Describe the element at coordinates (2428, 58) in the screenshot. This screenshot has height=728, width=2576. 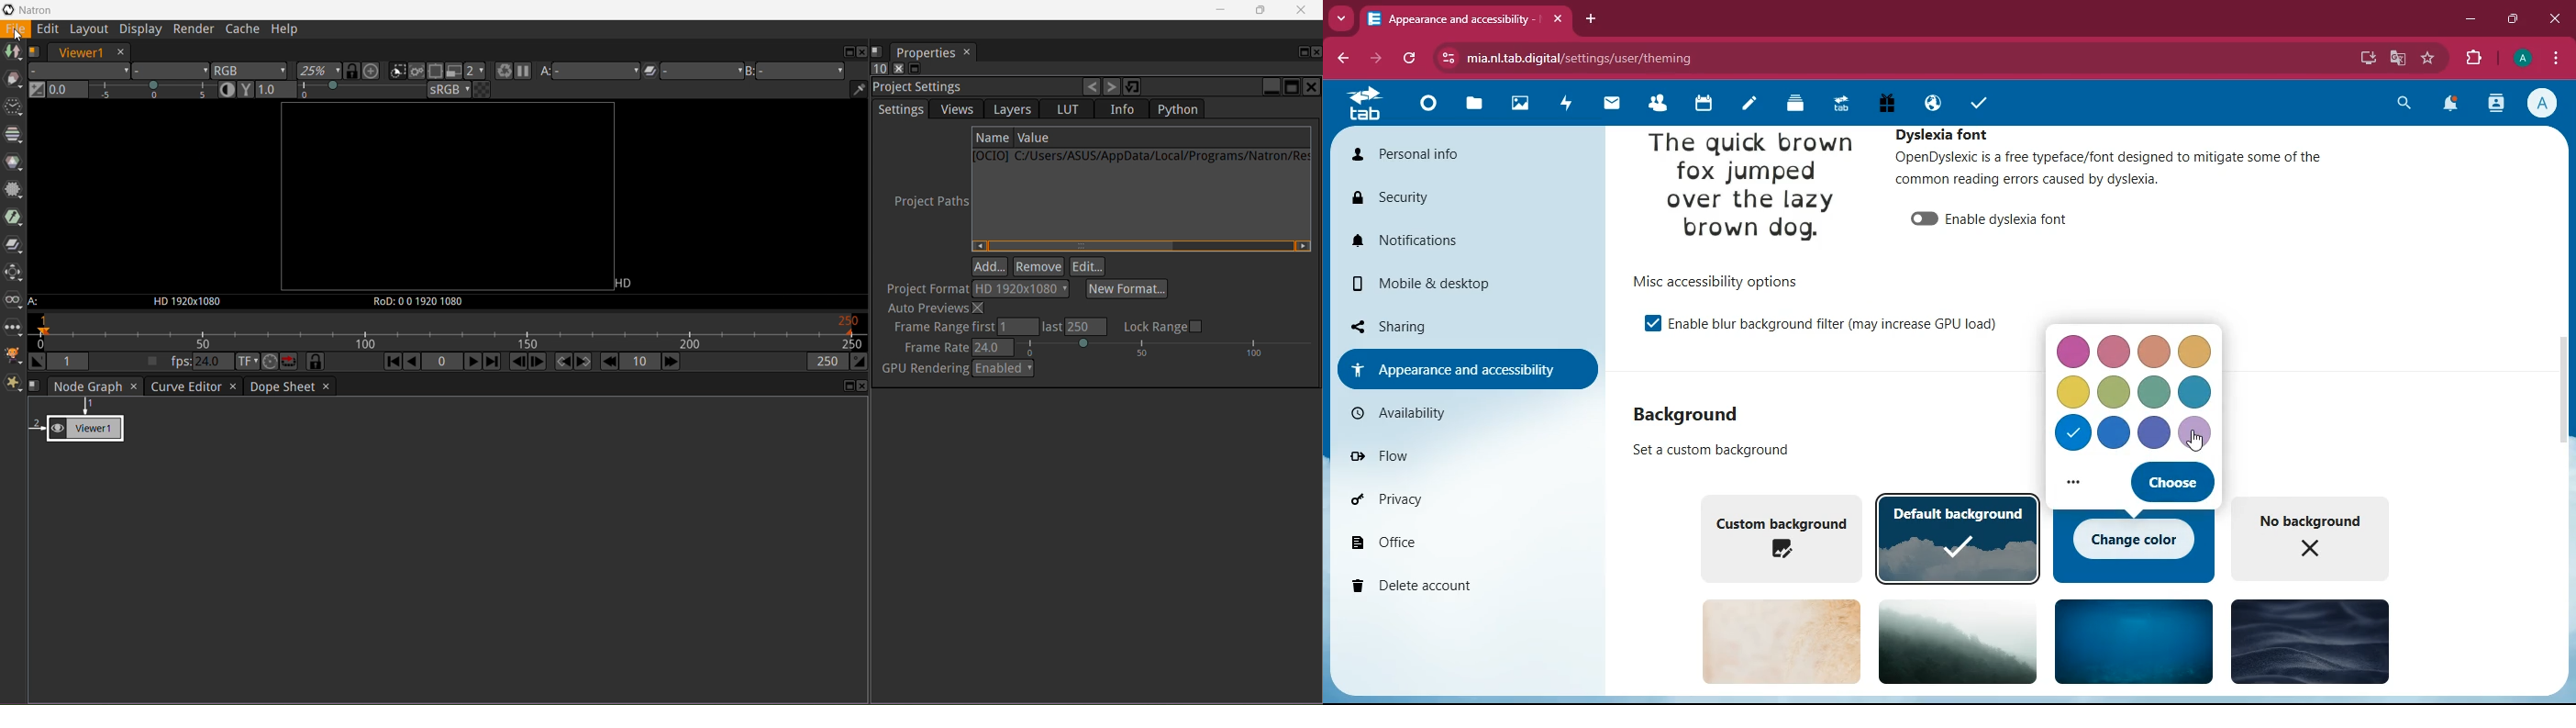
I see `favourite` at that location.